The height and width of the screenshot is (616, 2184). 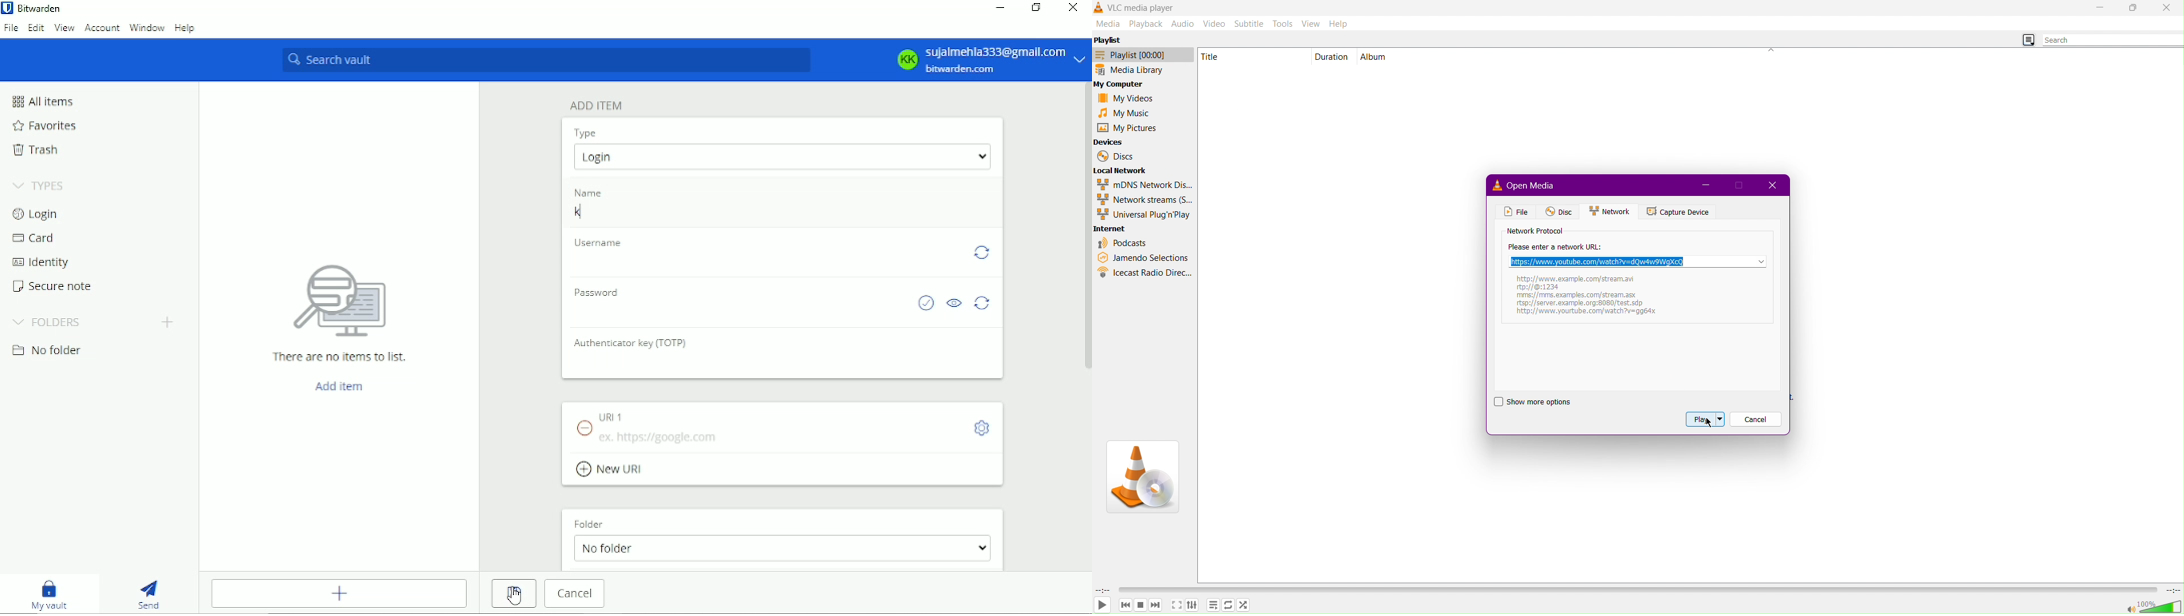 I want to click on Send, so click(x=148, y=594).